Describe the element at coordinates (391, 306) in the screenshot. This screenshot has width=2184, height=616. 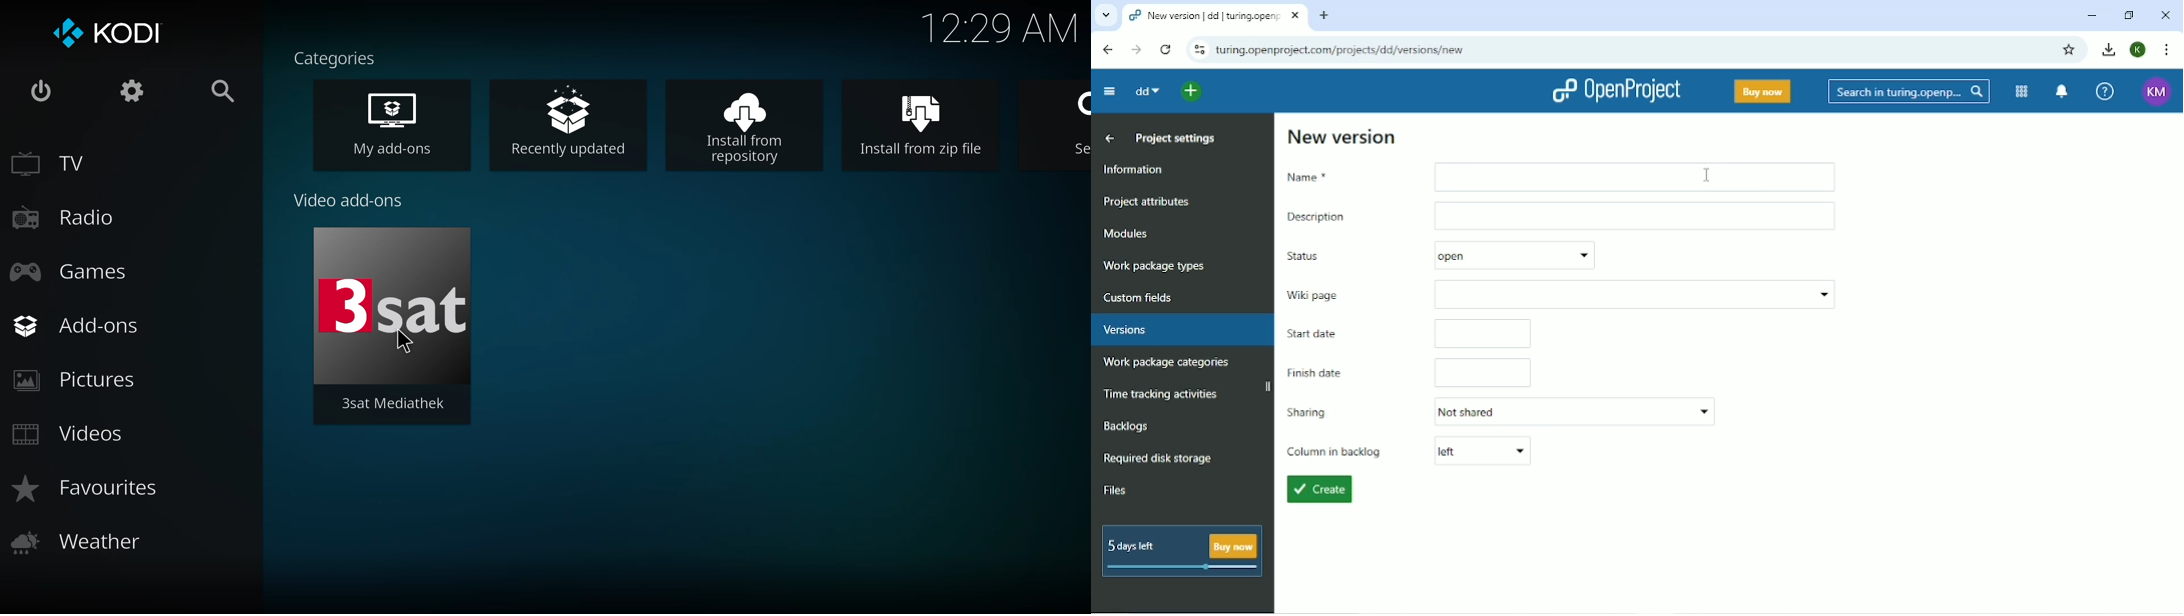
I see `3sat` at that location.